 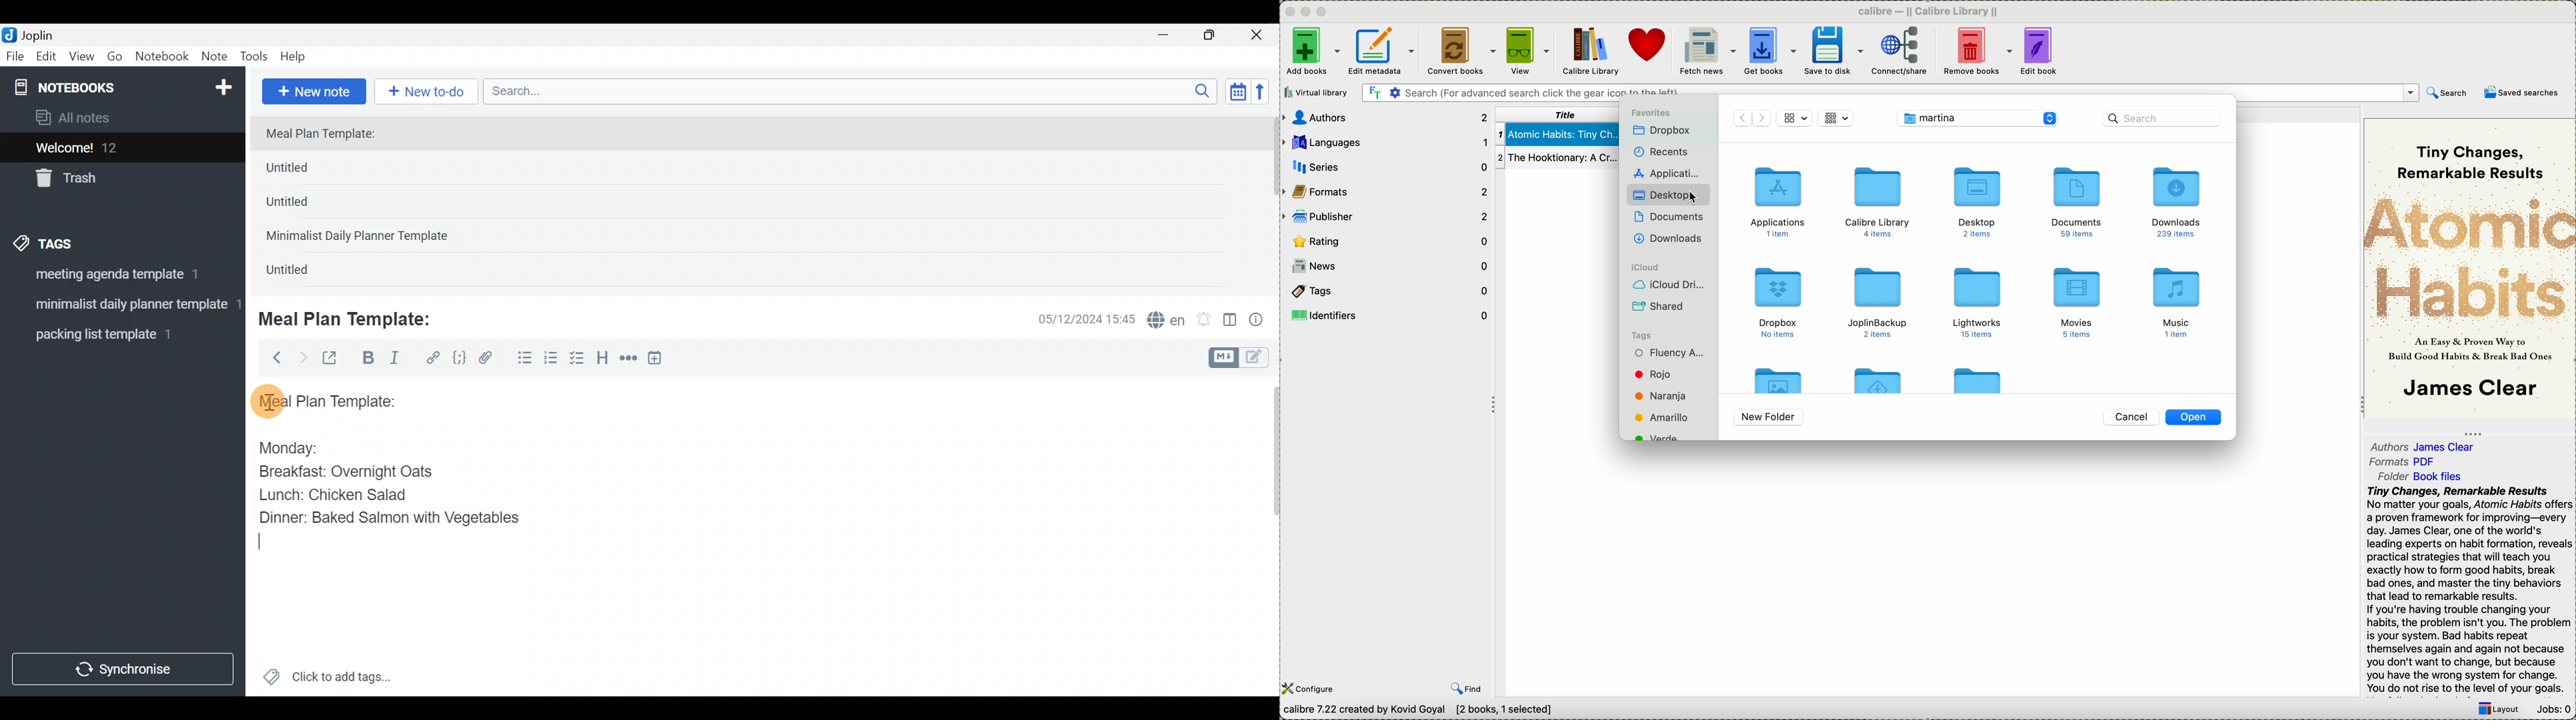 I want to click on Toggle external editing, so click(x=334, y=359).